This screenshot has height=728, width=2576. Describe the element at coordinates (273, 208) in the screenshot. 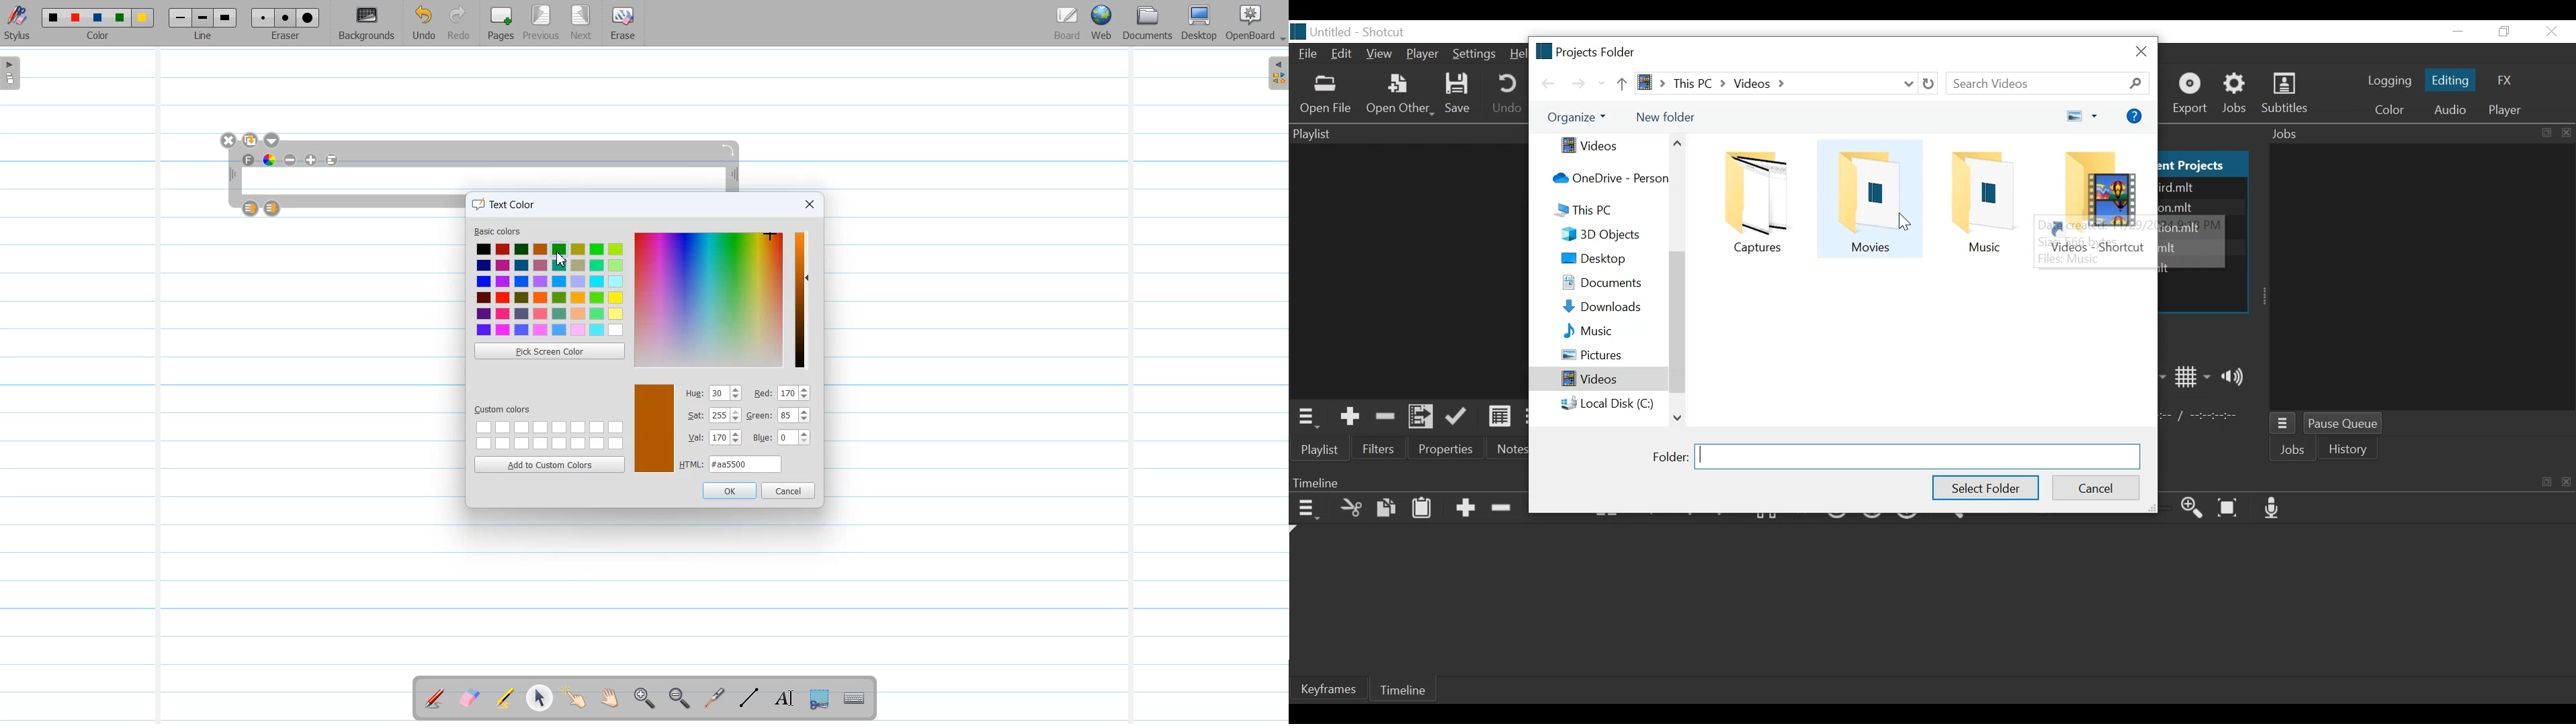

I see `Layer Down` at that location.